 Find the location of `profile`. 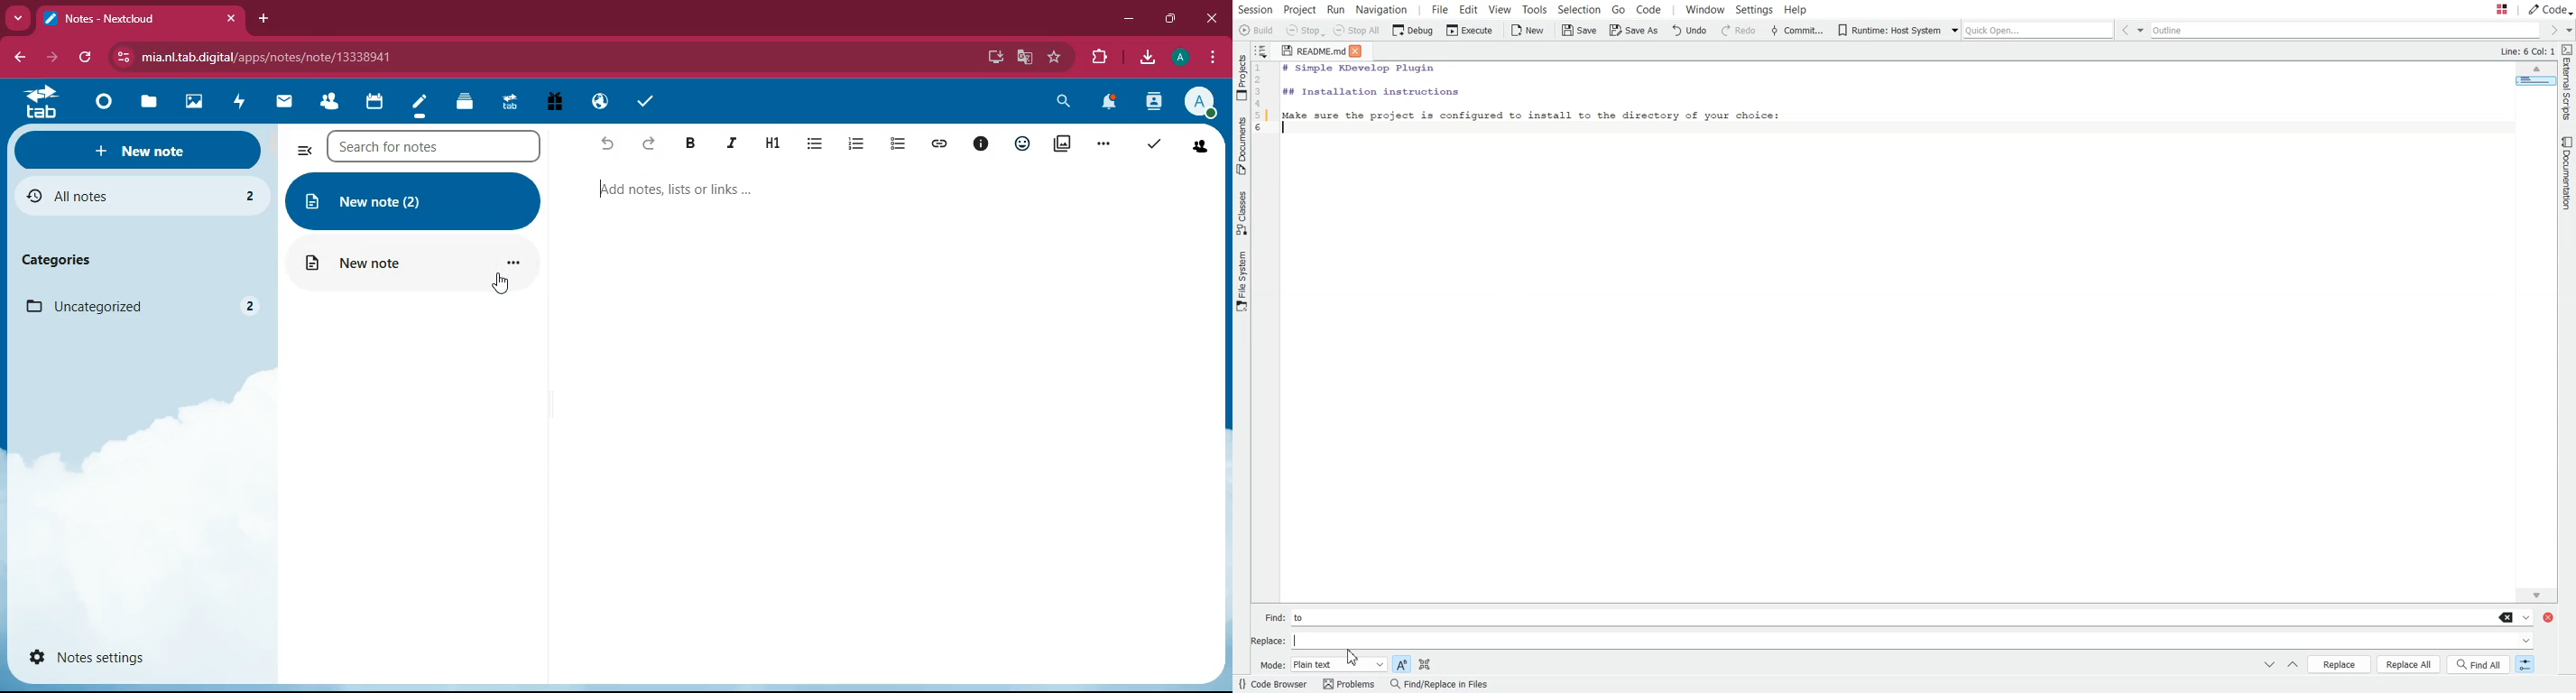

profile is located at coordinates (1179, 57).